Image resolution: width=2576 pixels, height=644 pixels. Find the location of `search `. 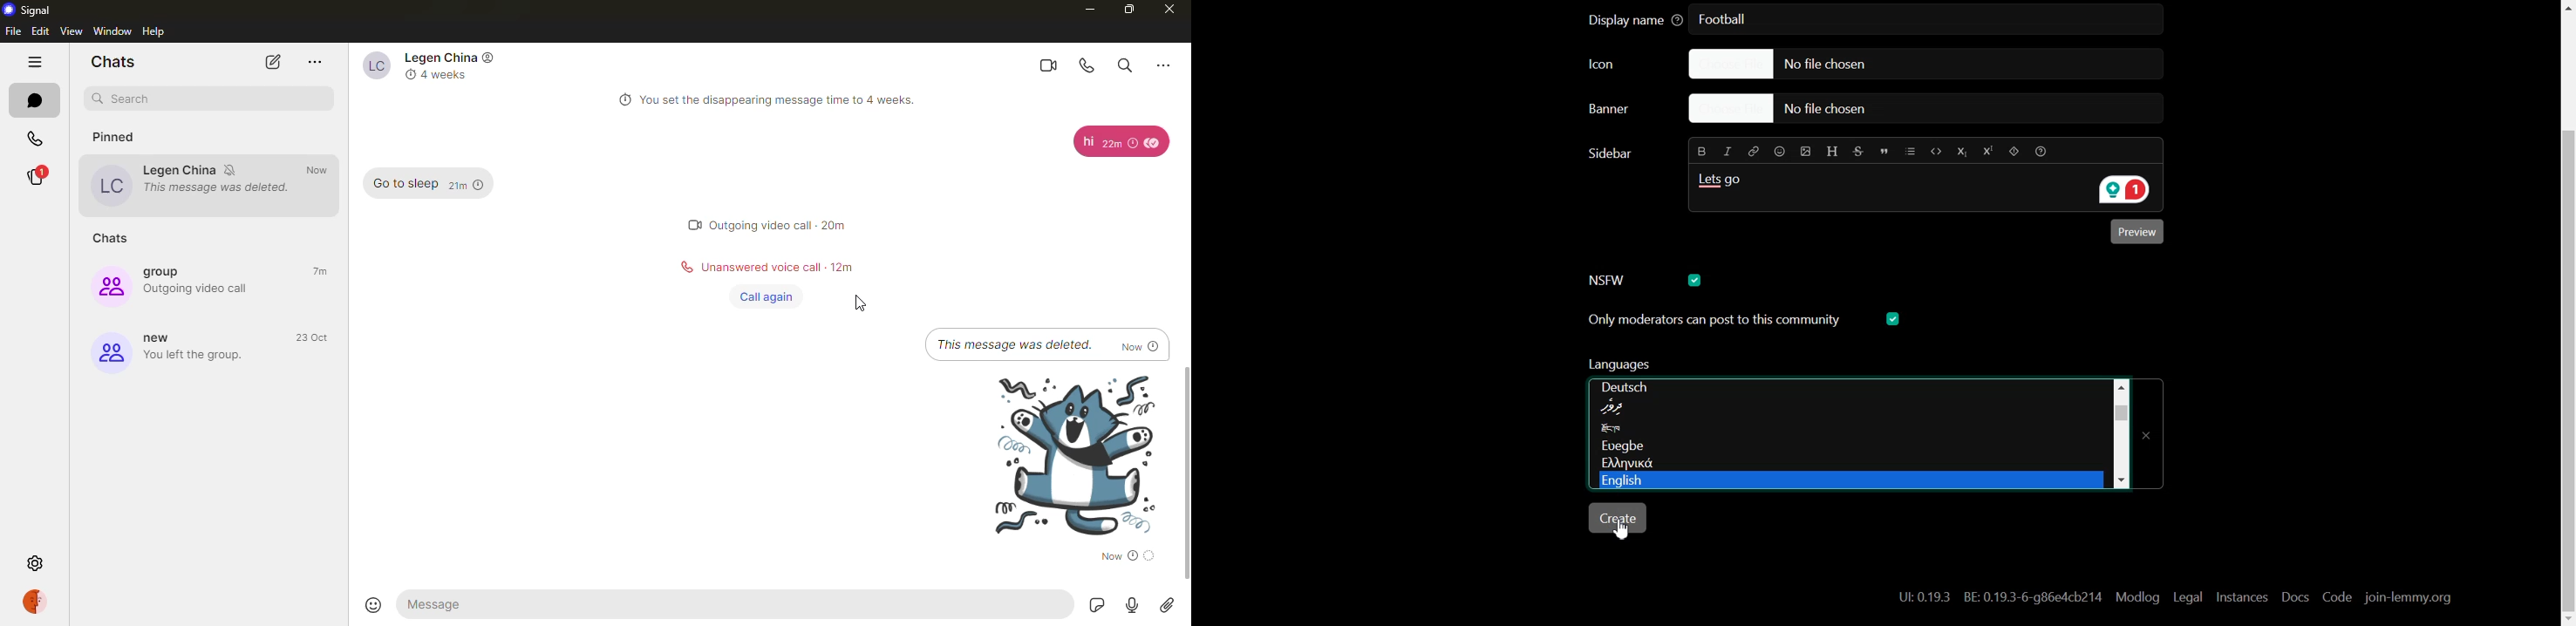

search  is located at coordinates (212, 100).